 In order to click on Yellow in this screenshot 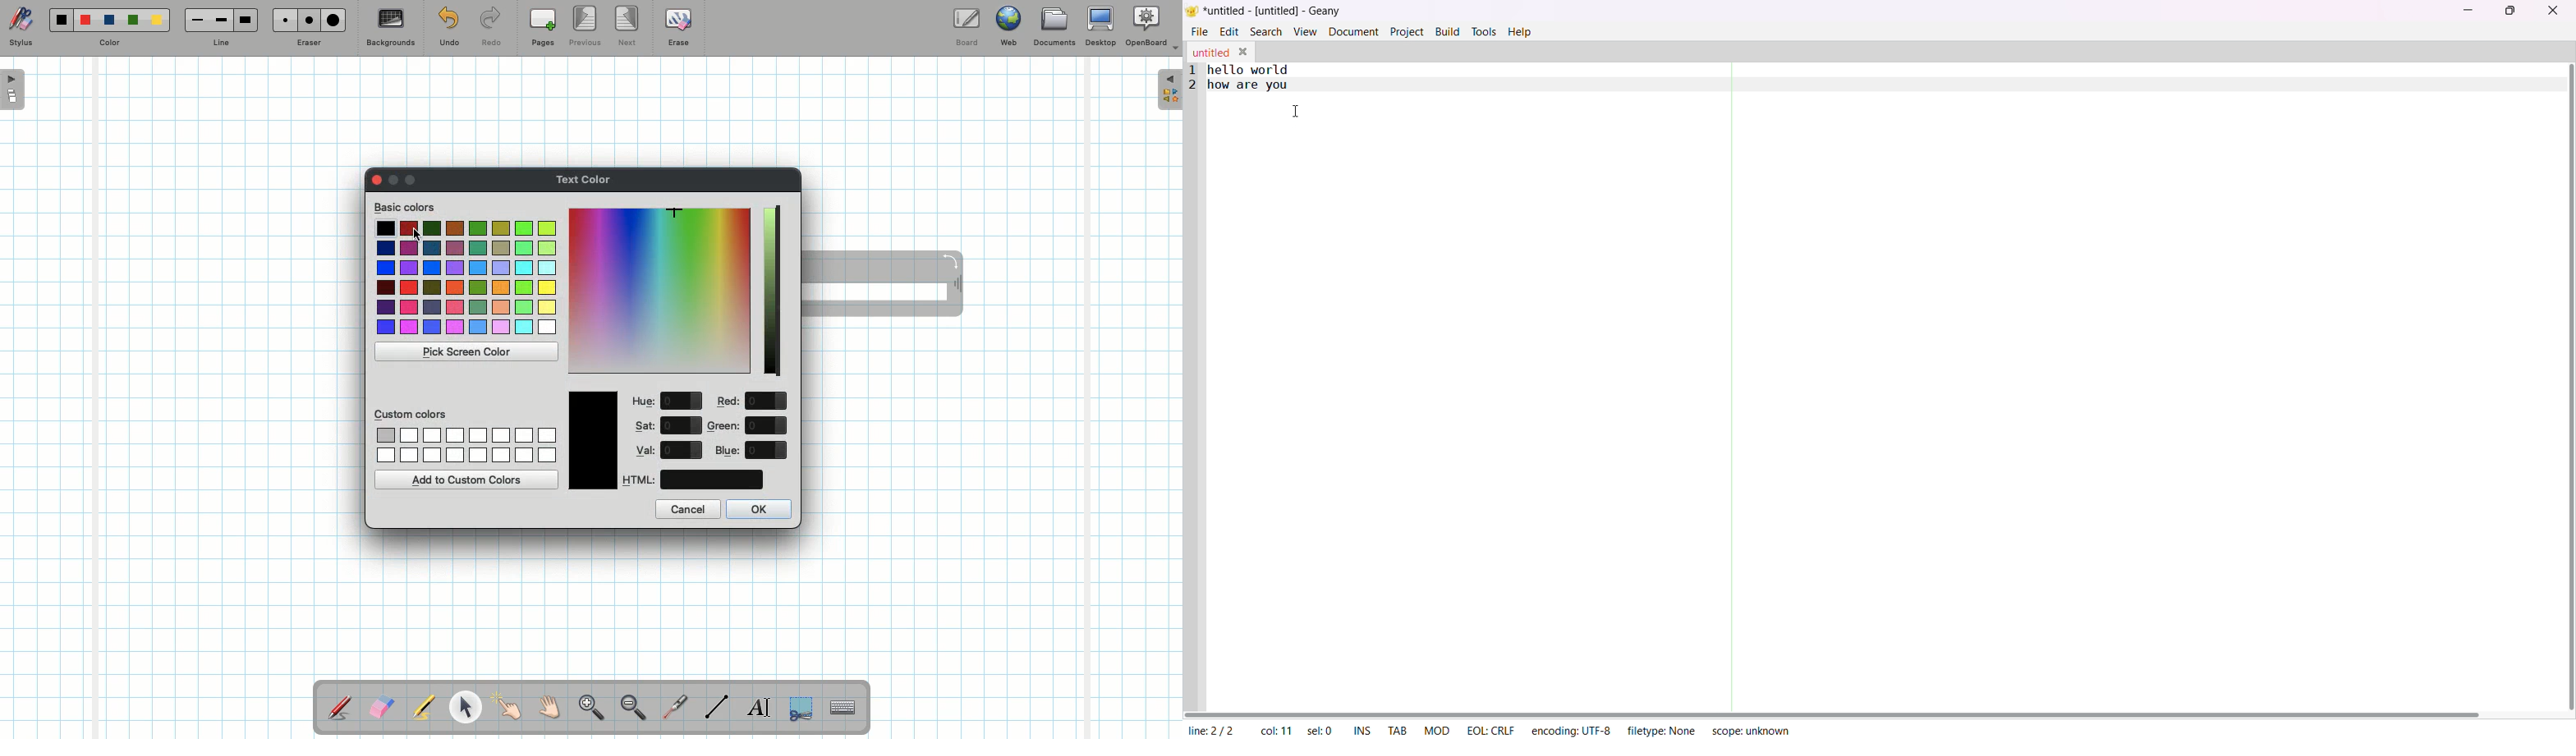, I will do `click(157, 20)`.